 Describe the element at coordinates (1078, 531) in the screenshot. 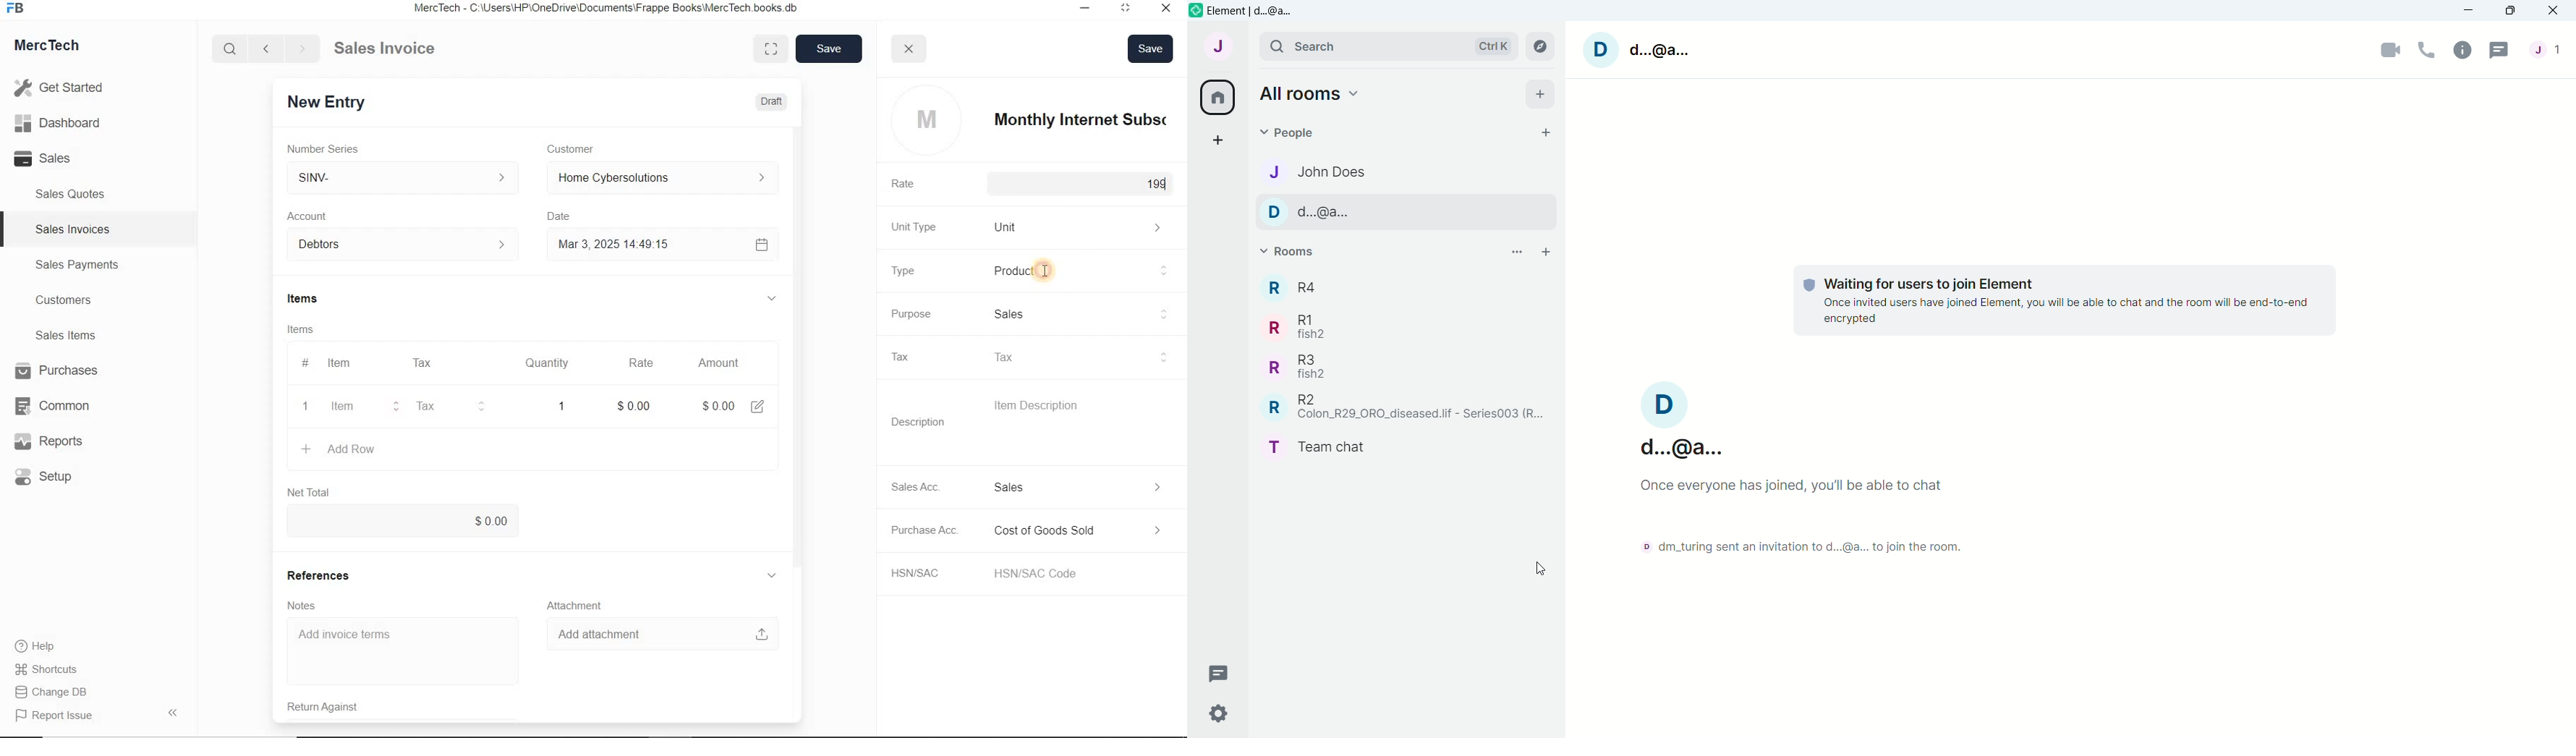

I see `Expense` at that location.